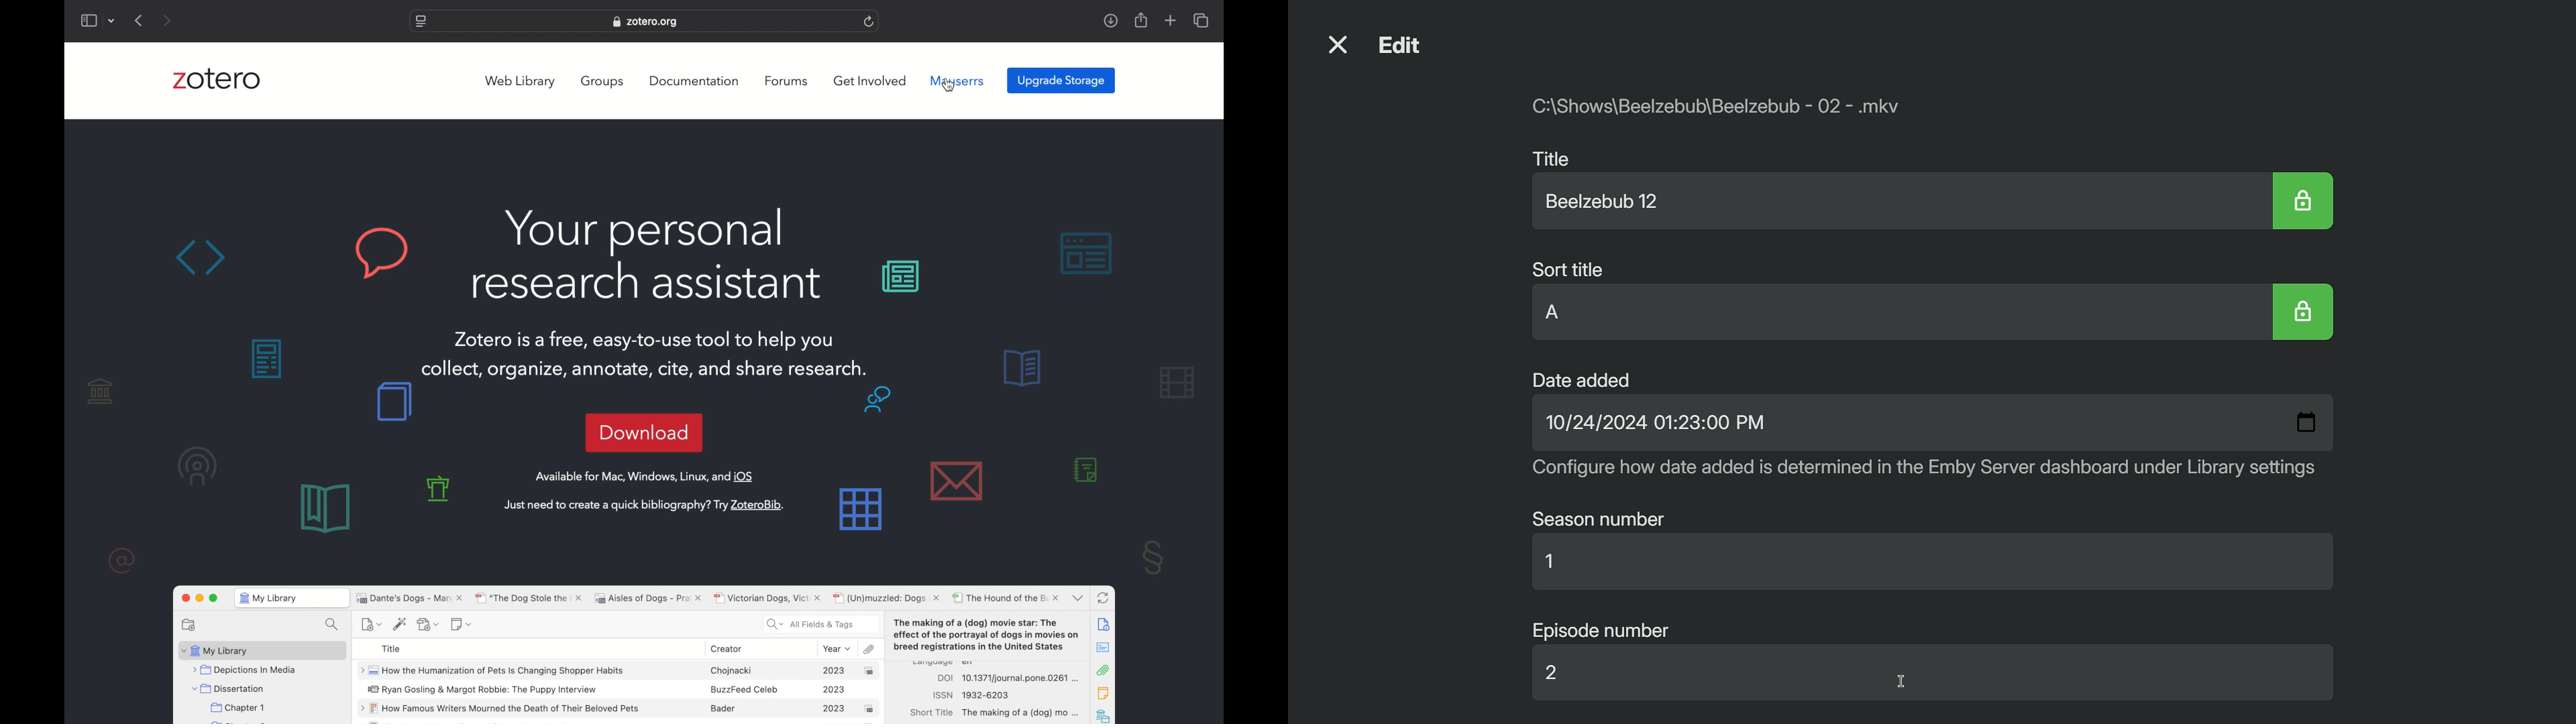 Image resolution: width=2576 pixels, height=728 pixels. Describe the element at coordinates (788, 81) in the screenshot. I see `forums` at that location.